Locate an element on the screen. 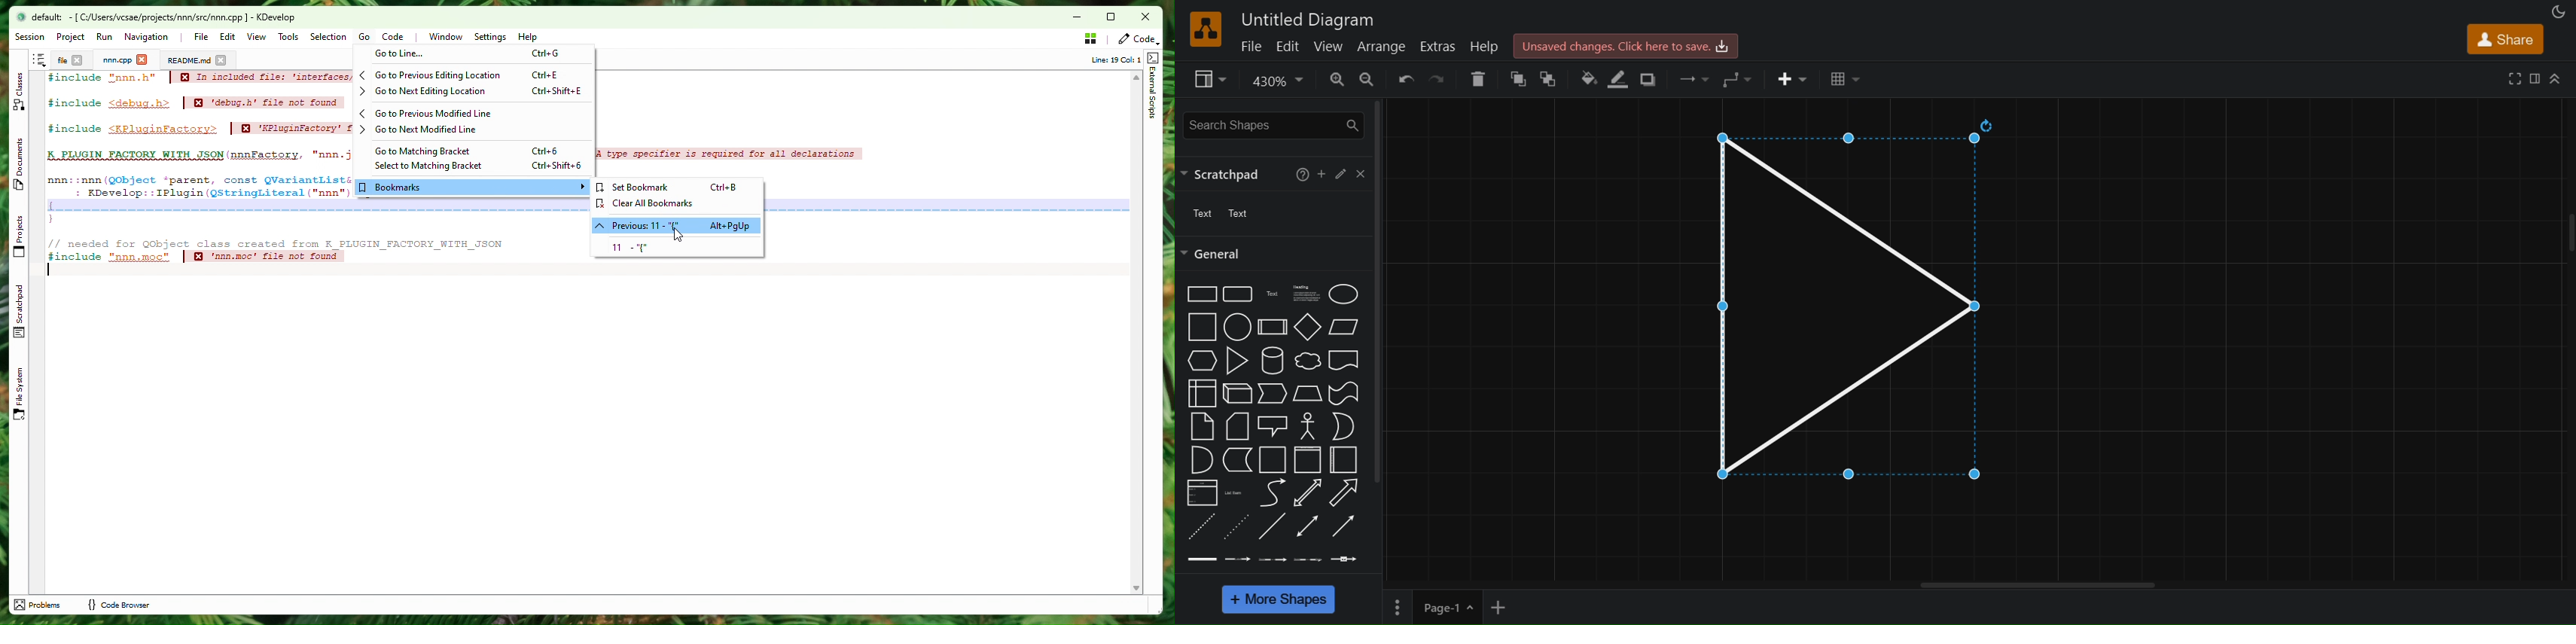  redo is located at coordinates (1438, 79).